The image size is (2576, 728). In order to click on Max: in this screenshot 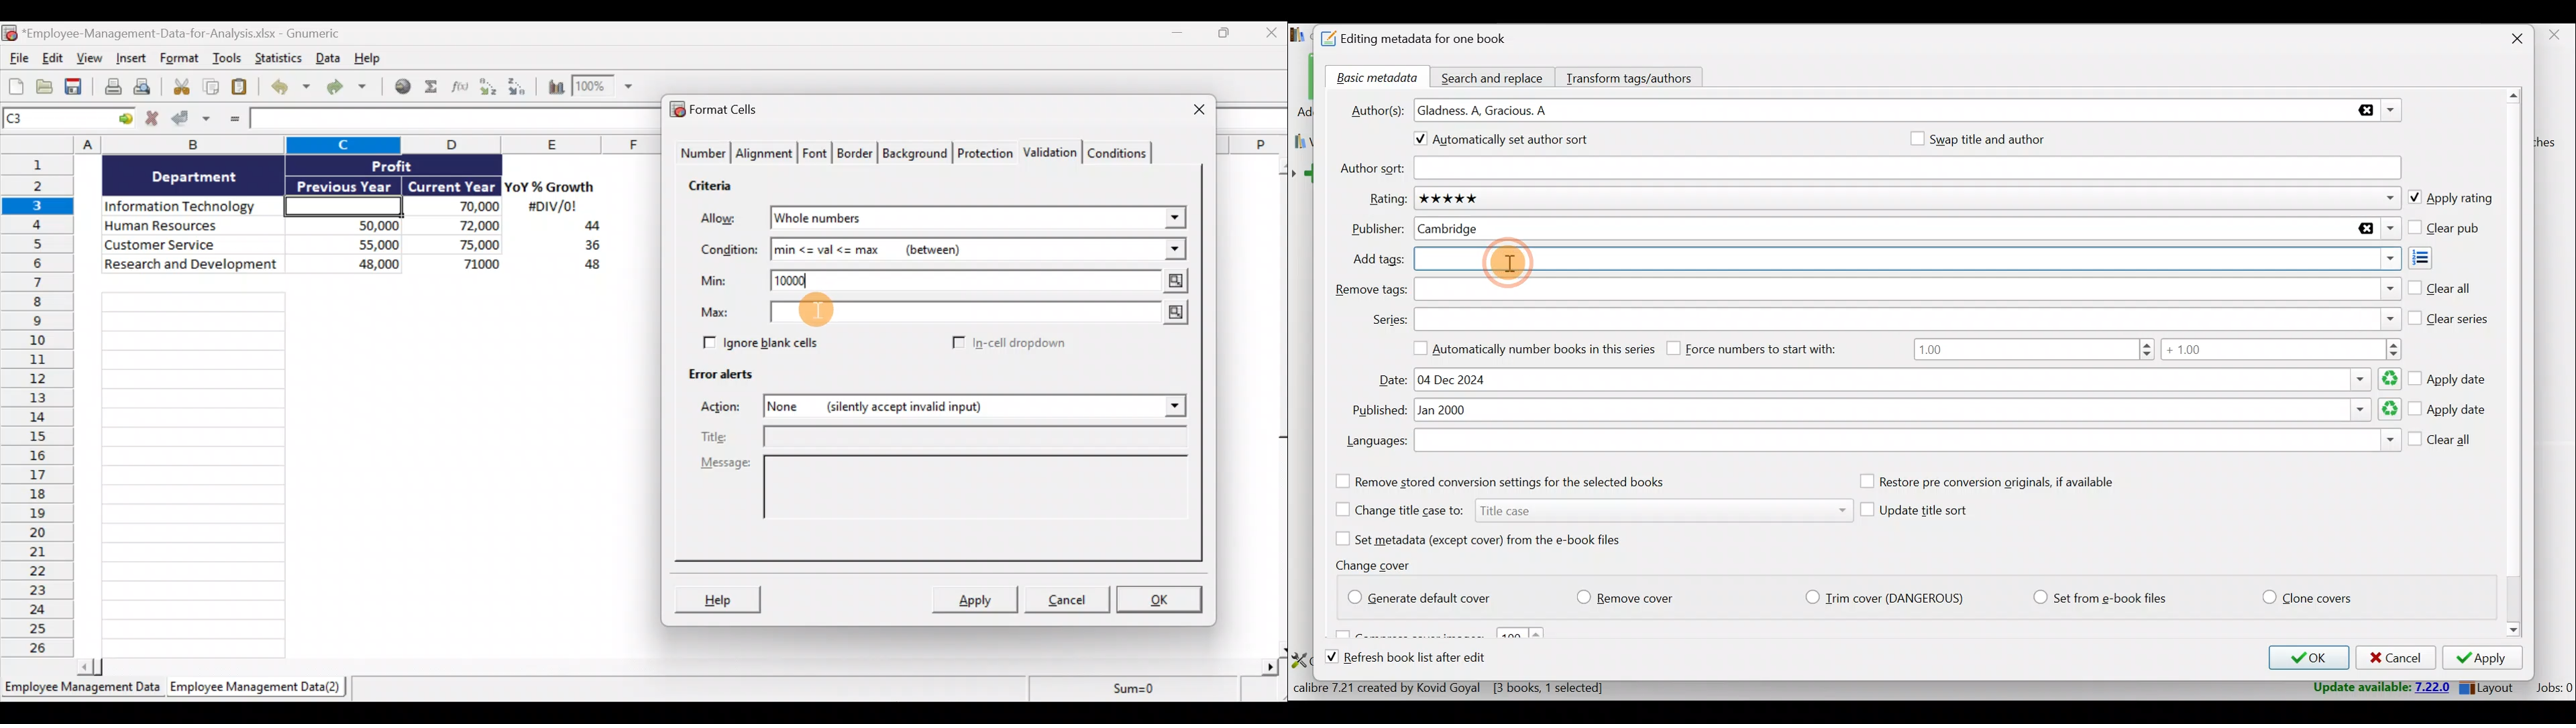, I will do `click(715, 314)`.